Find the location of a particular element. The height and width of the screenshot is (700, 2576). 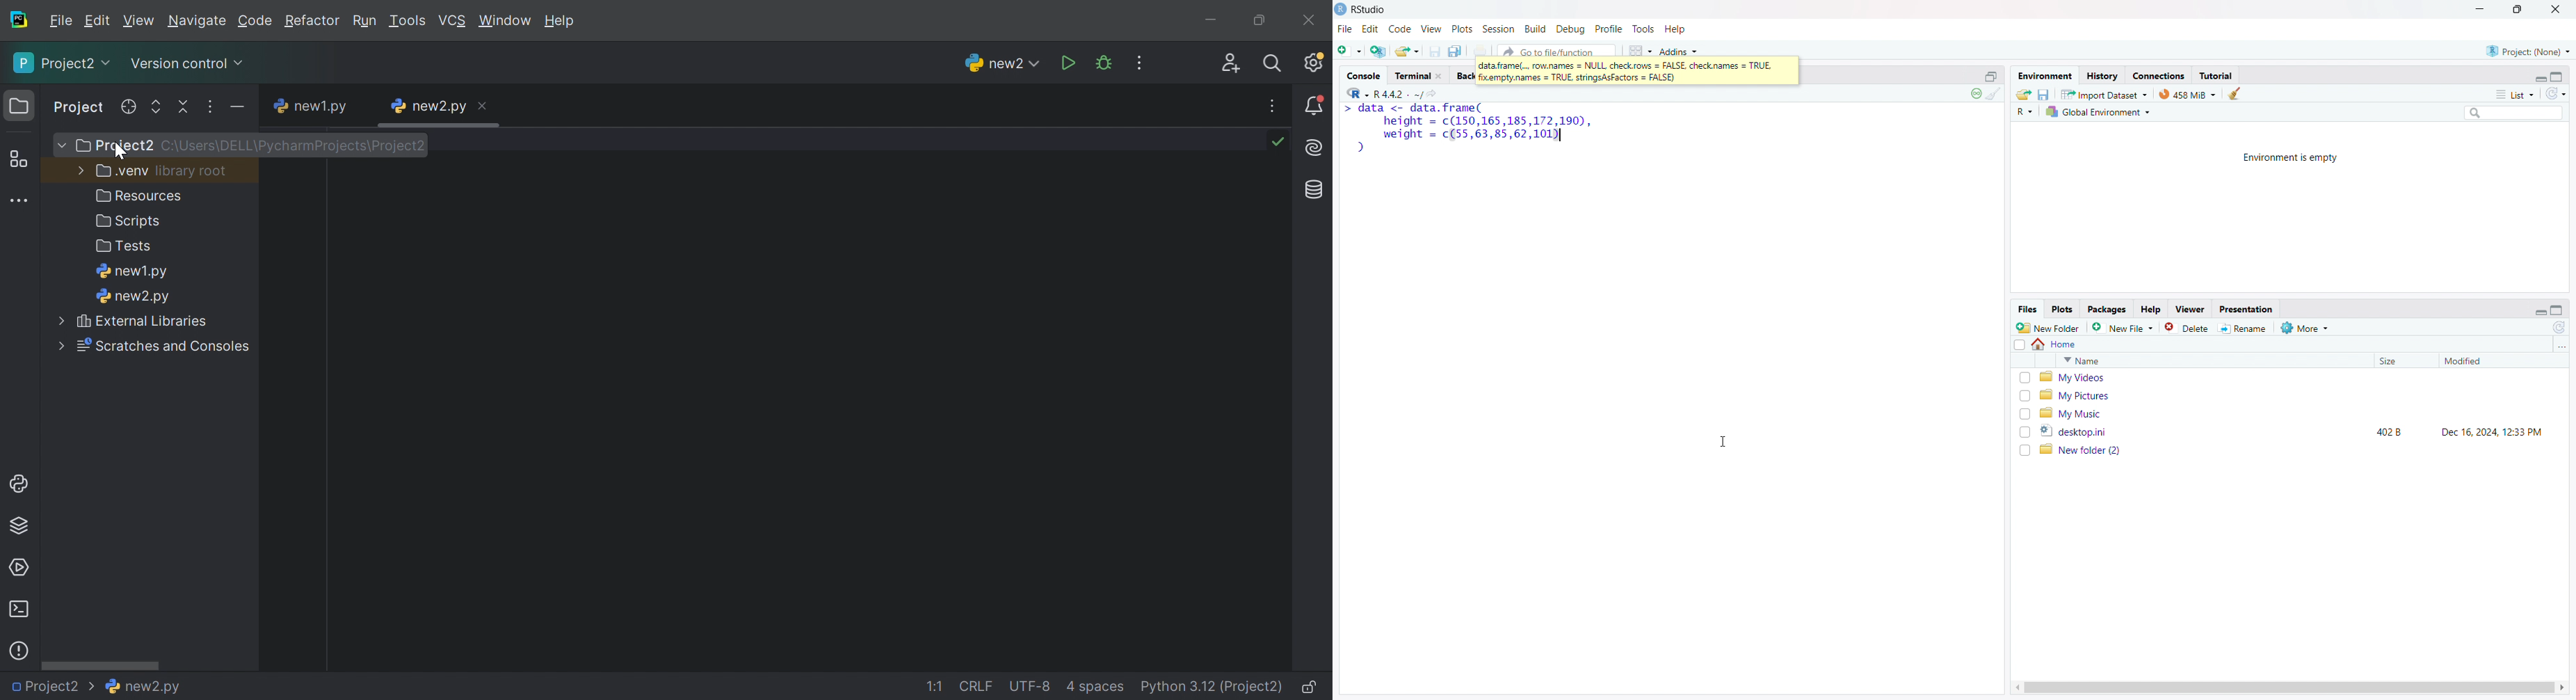

import dataset is located at coordinates (2105, 93).